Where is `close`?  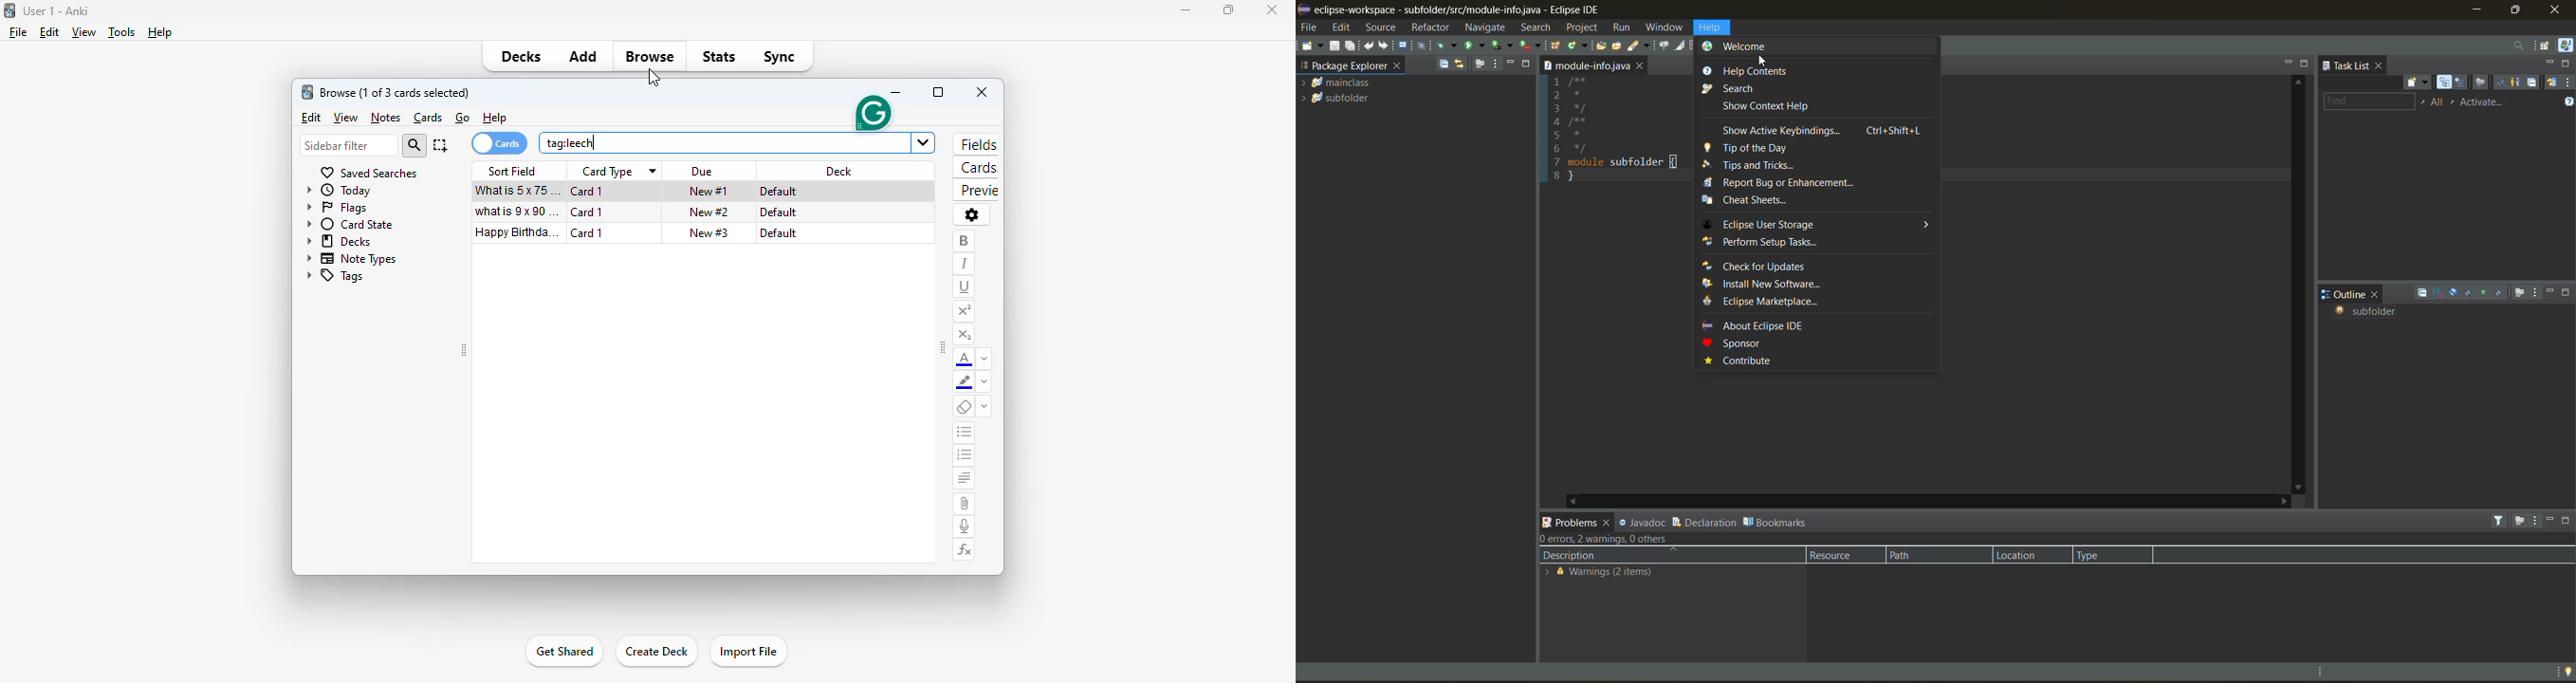 close is located at coordinates (2557, 9).